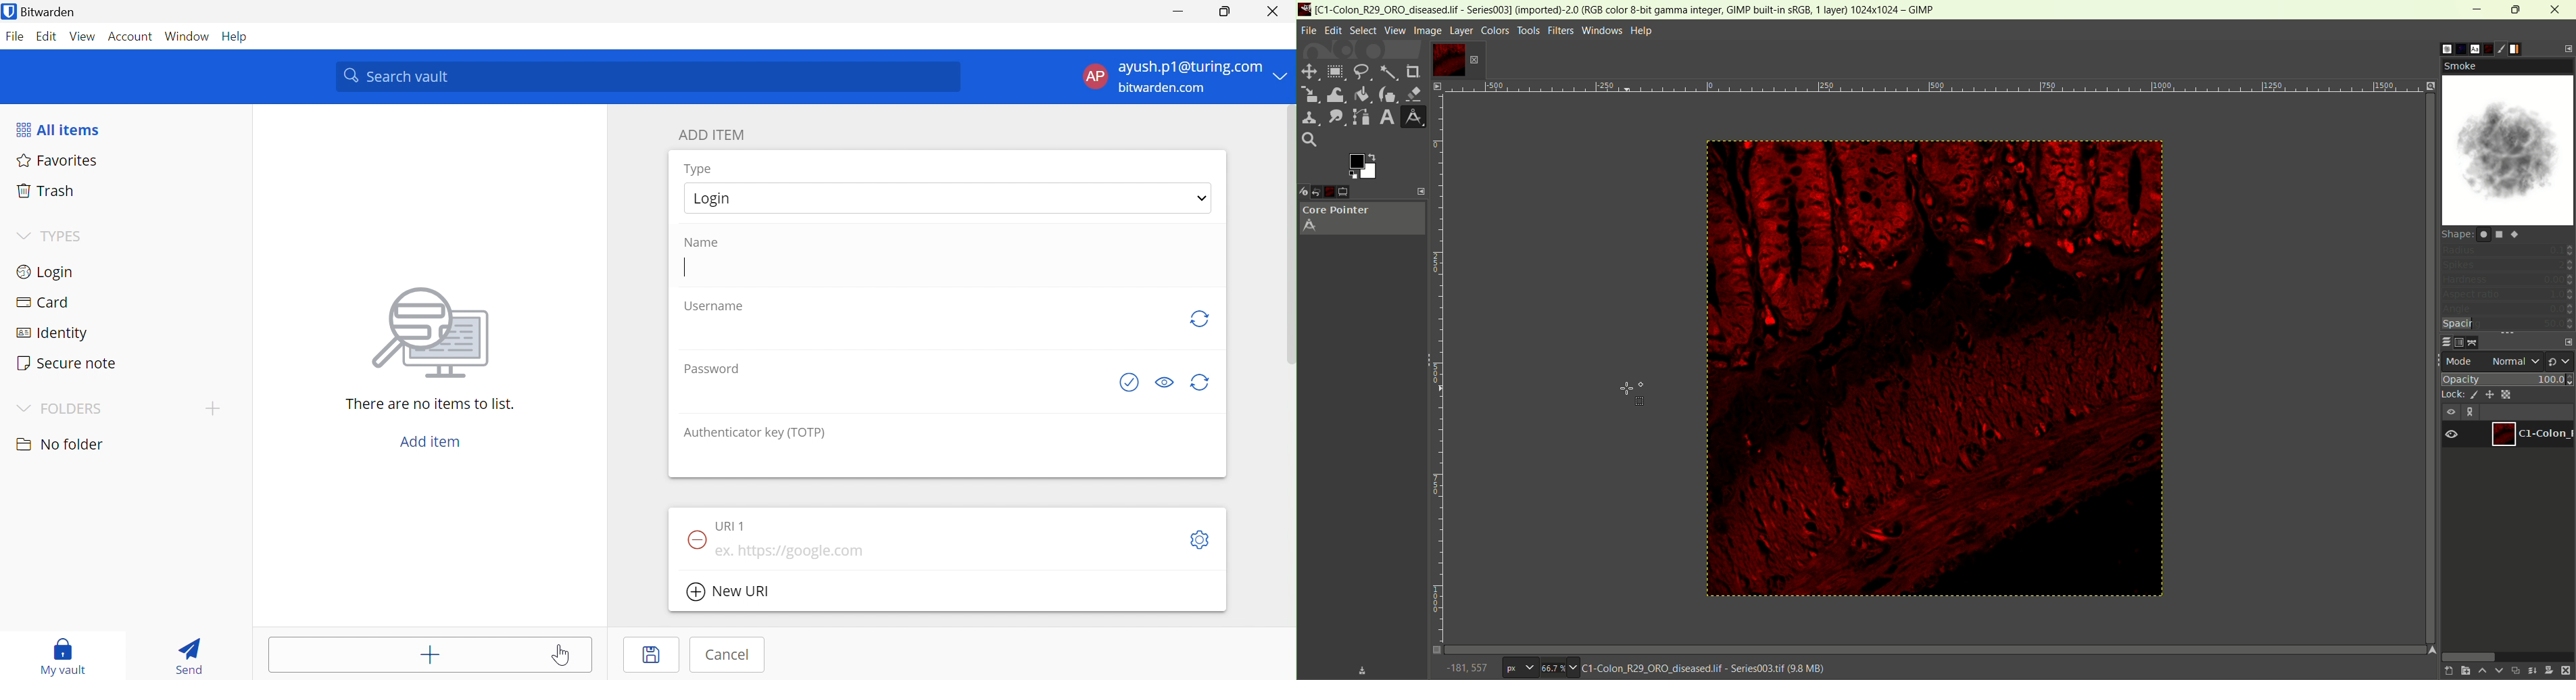 This screenshot has height=700, width=2576. Describe the element at coordinates (1305, 9) in the screenshot. I see `logo` at that location.